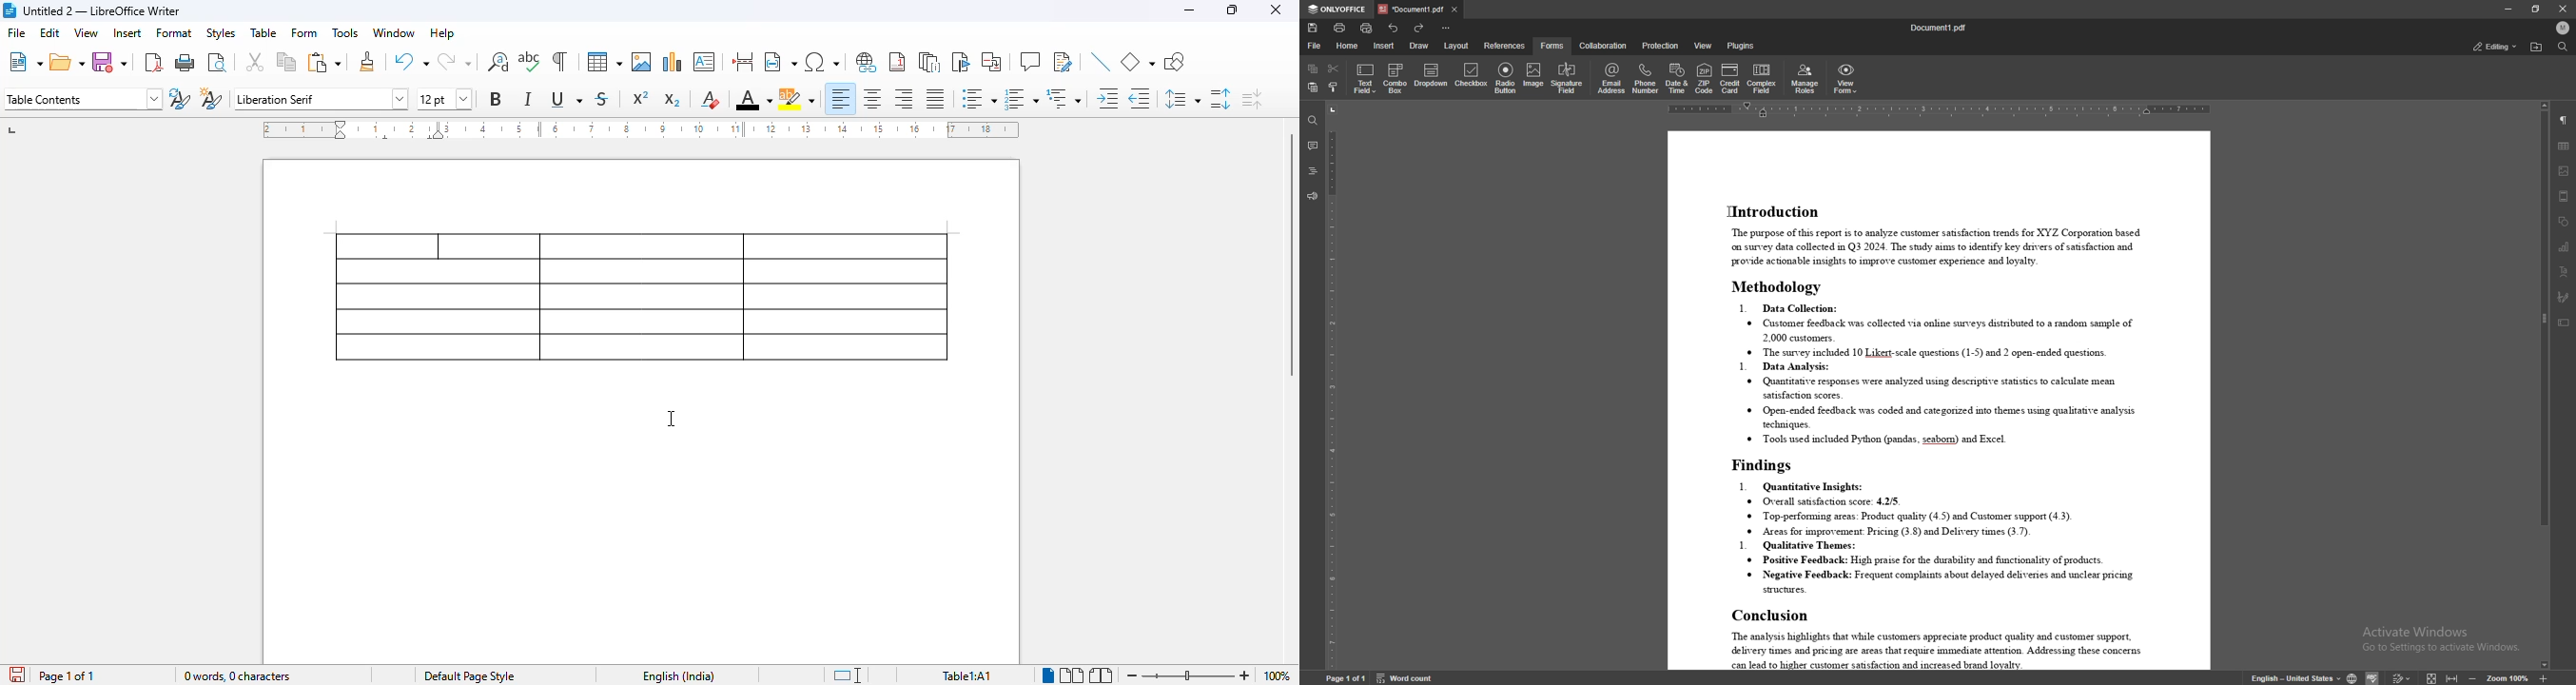 This screenshot has width=2576, height=700. I want to click on ruler, so click(640, 129).